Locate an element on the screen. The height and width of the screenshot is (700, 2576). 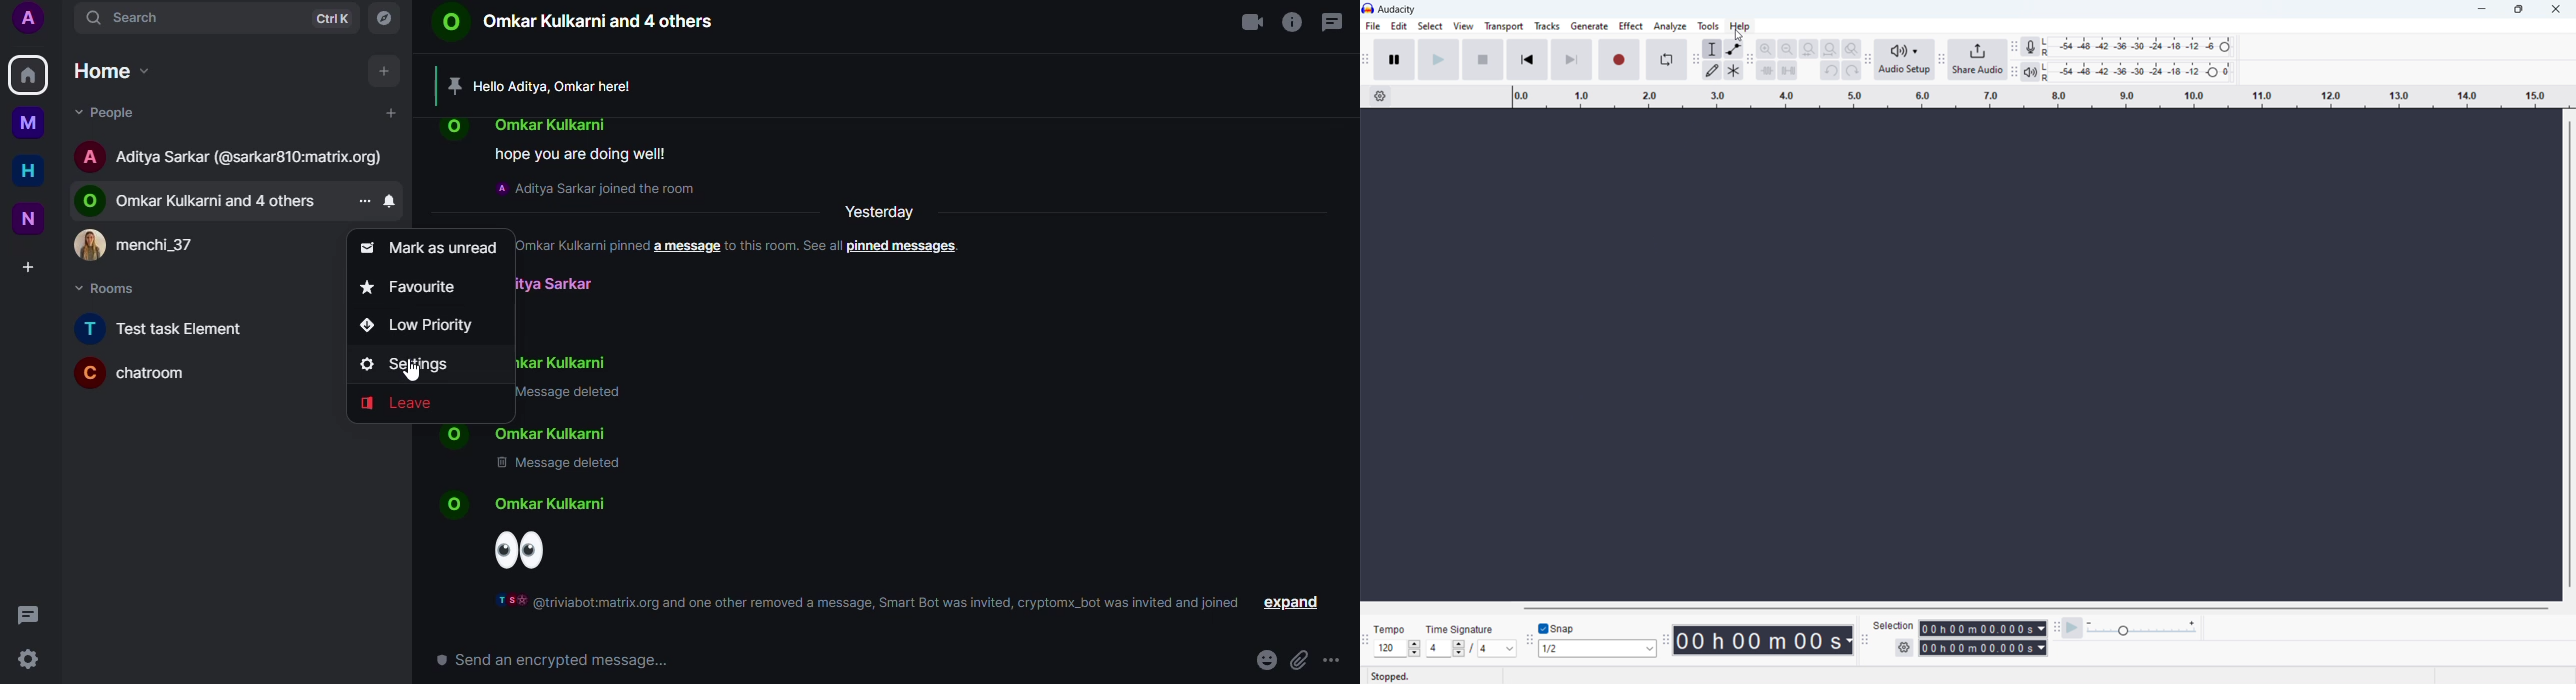
## @triviabot:matrix.org and one other removed a message, Smart Bot was invited, cryptomx_bot was invited and joined is located at coordinates (868, 603).